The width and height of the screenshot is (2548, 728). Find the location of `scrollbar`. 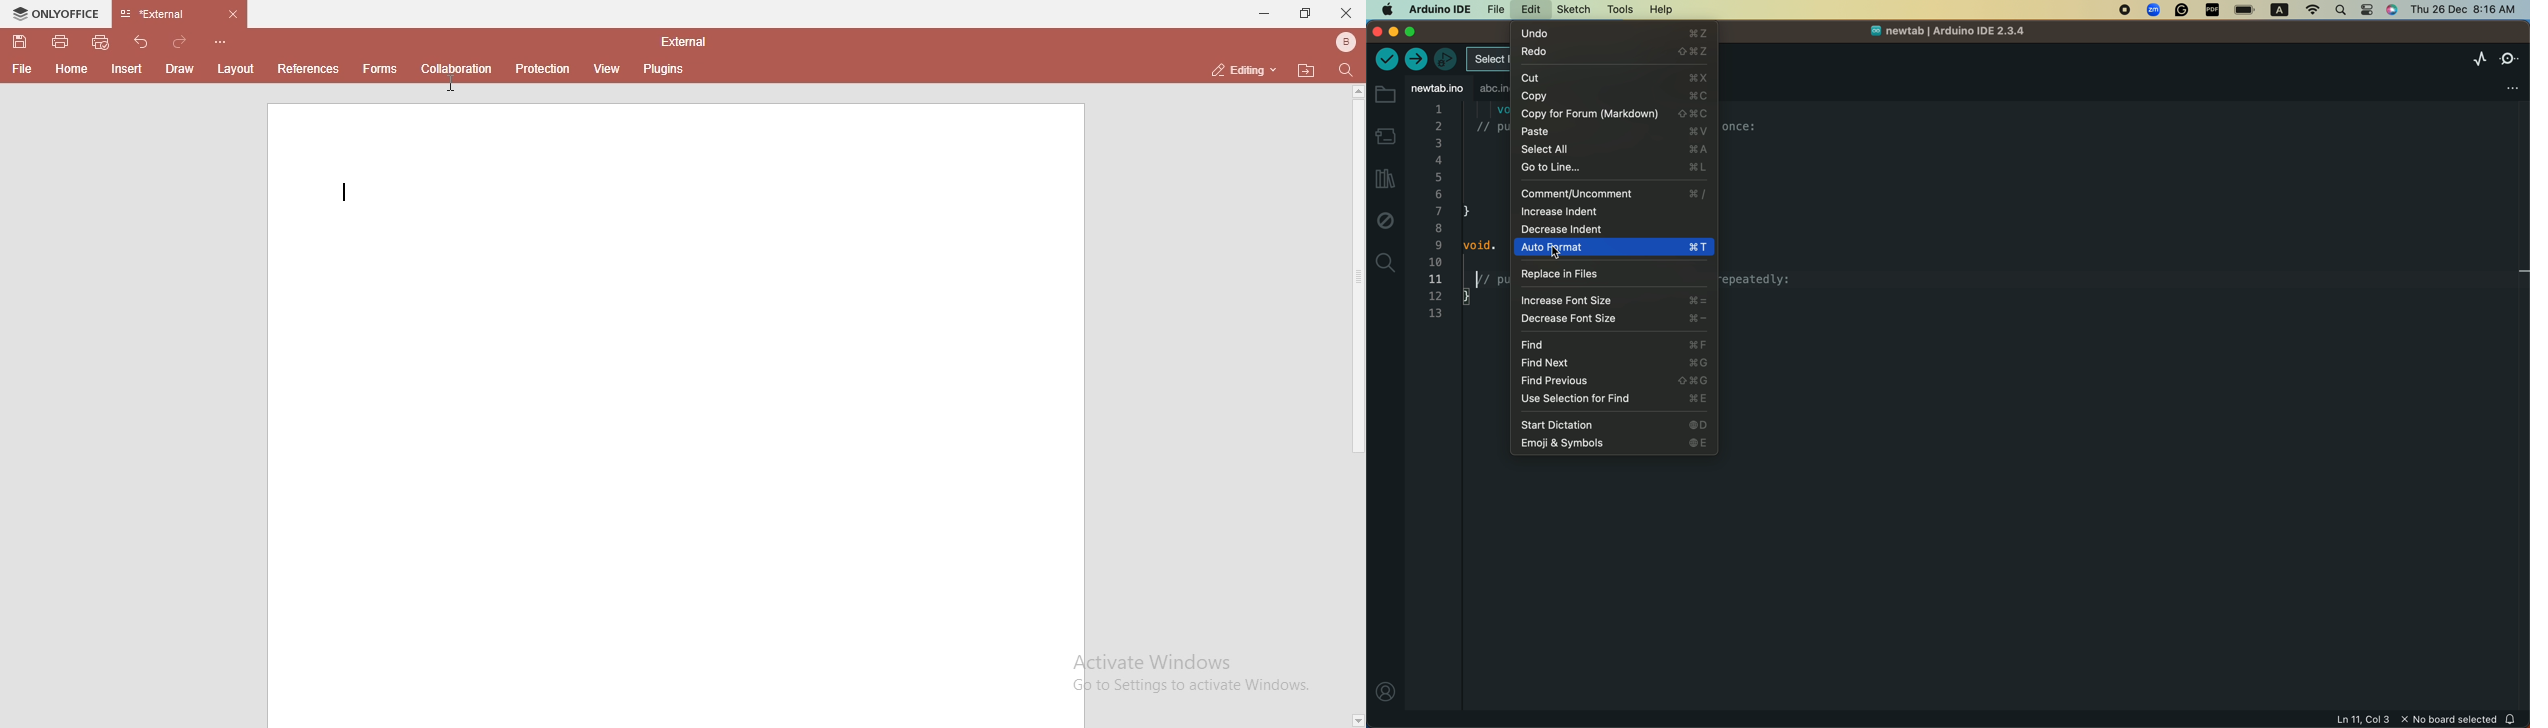

scrollbar is located at coordinates (1357, 278).